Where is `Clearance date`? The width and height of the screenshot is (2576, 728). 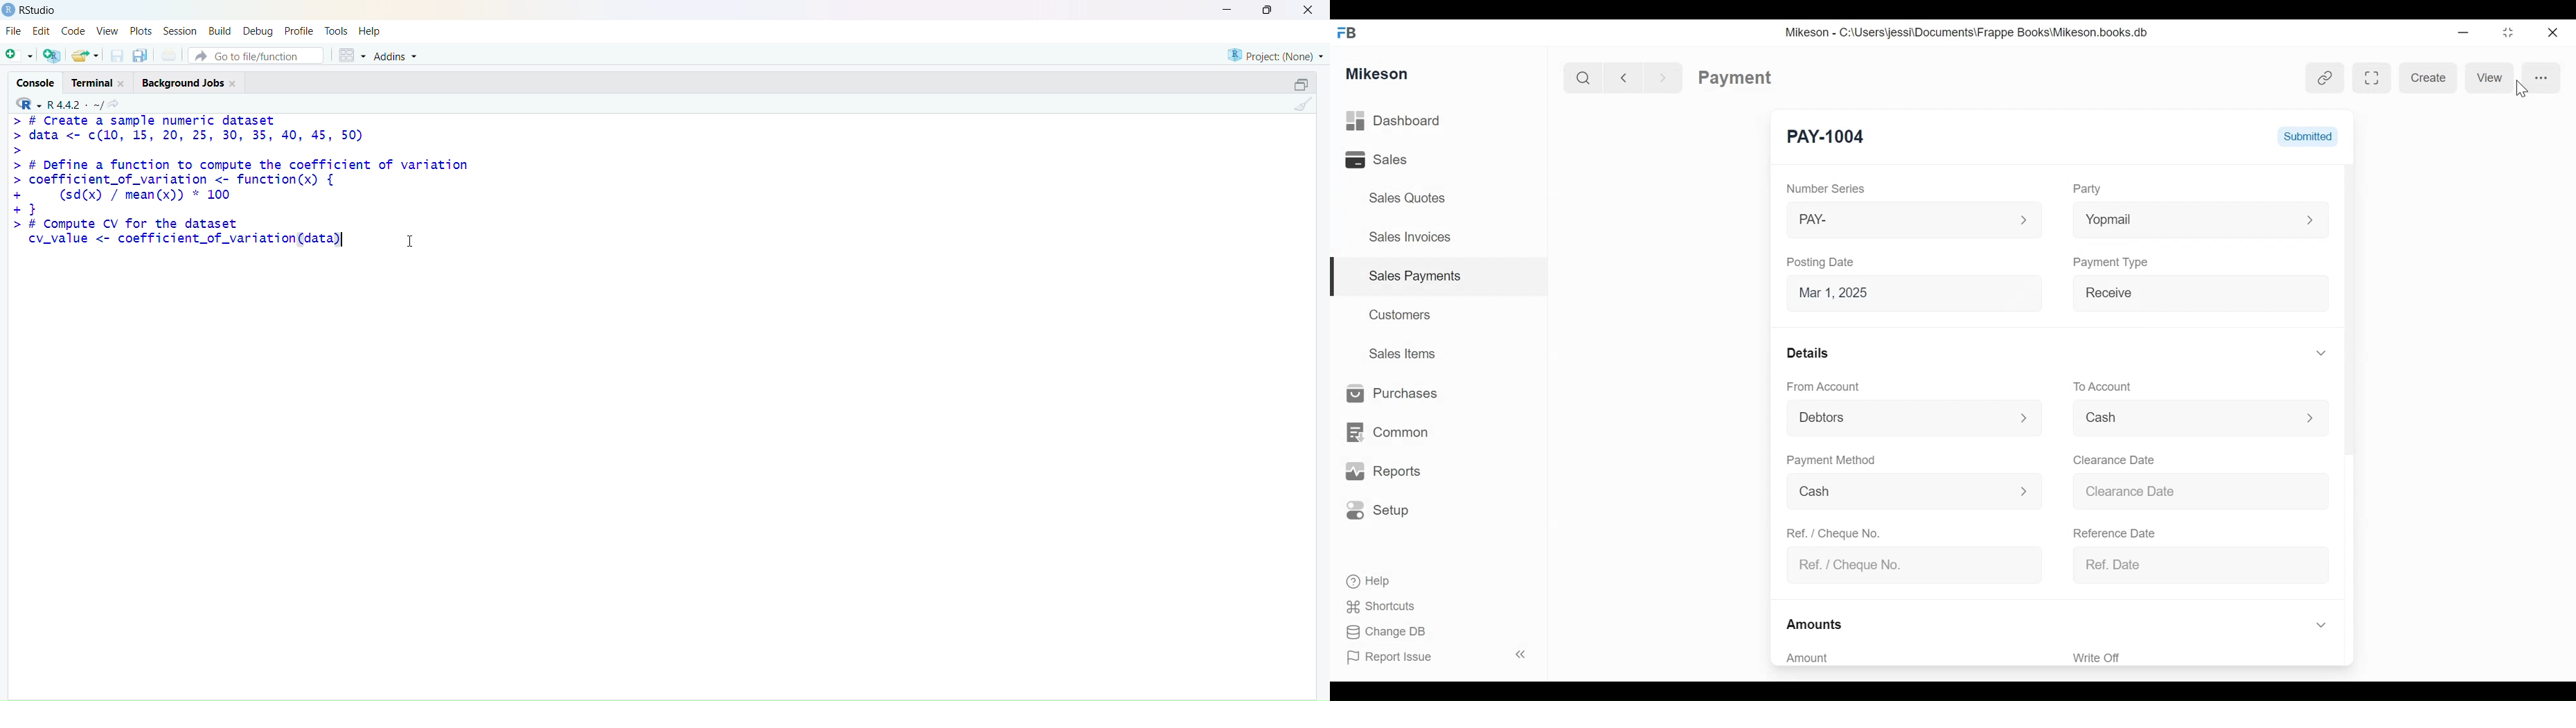 Clearance date is located at coordinates (2205, 491).